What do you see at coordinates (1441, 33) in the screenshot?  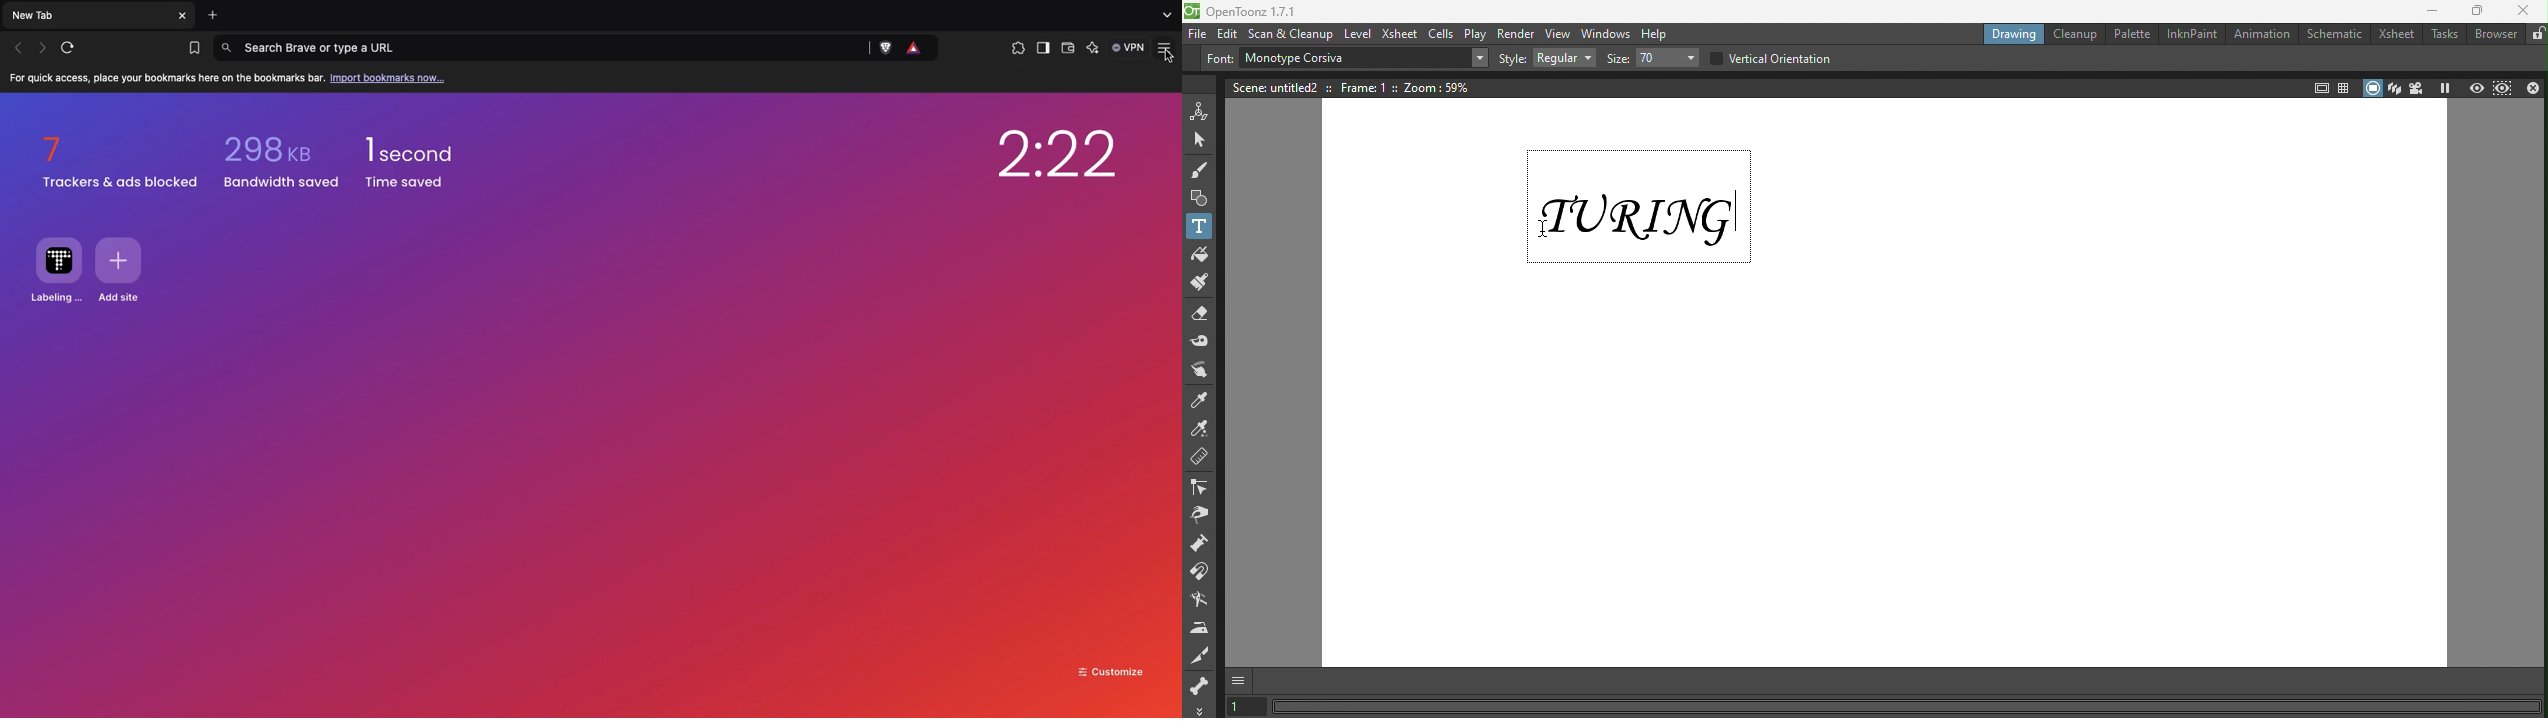 I see `Cells` at bounding box center [1441, 33].